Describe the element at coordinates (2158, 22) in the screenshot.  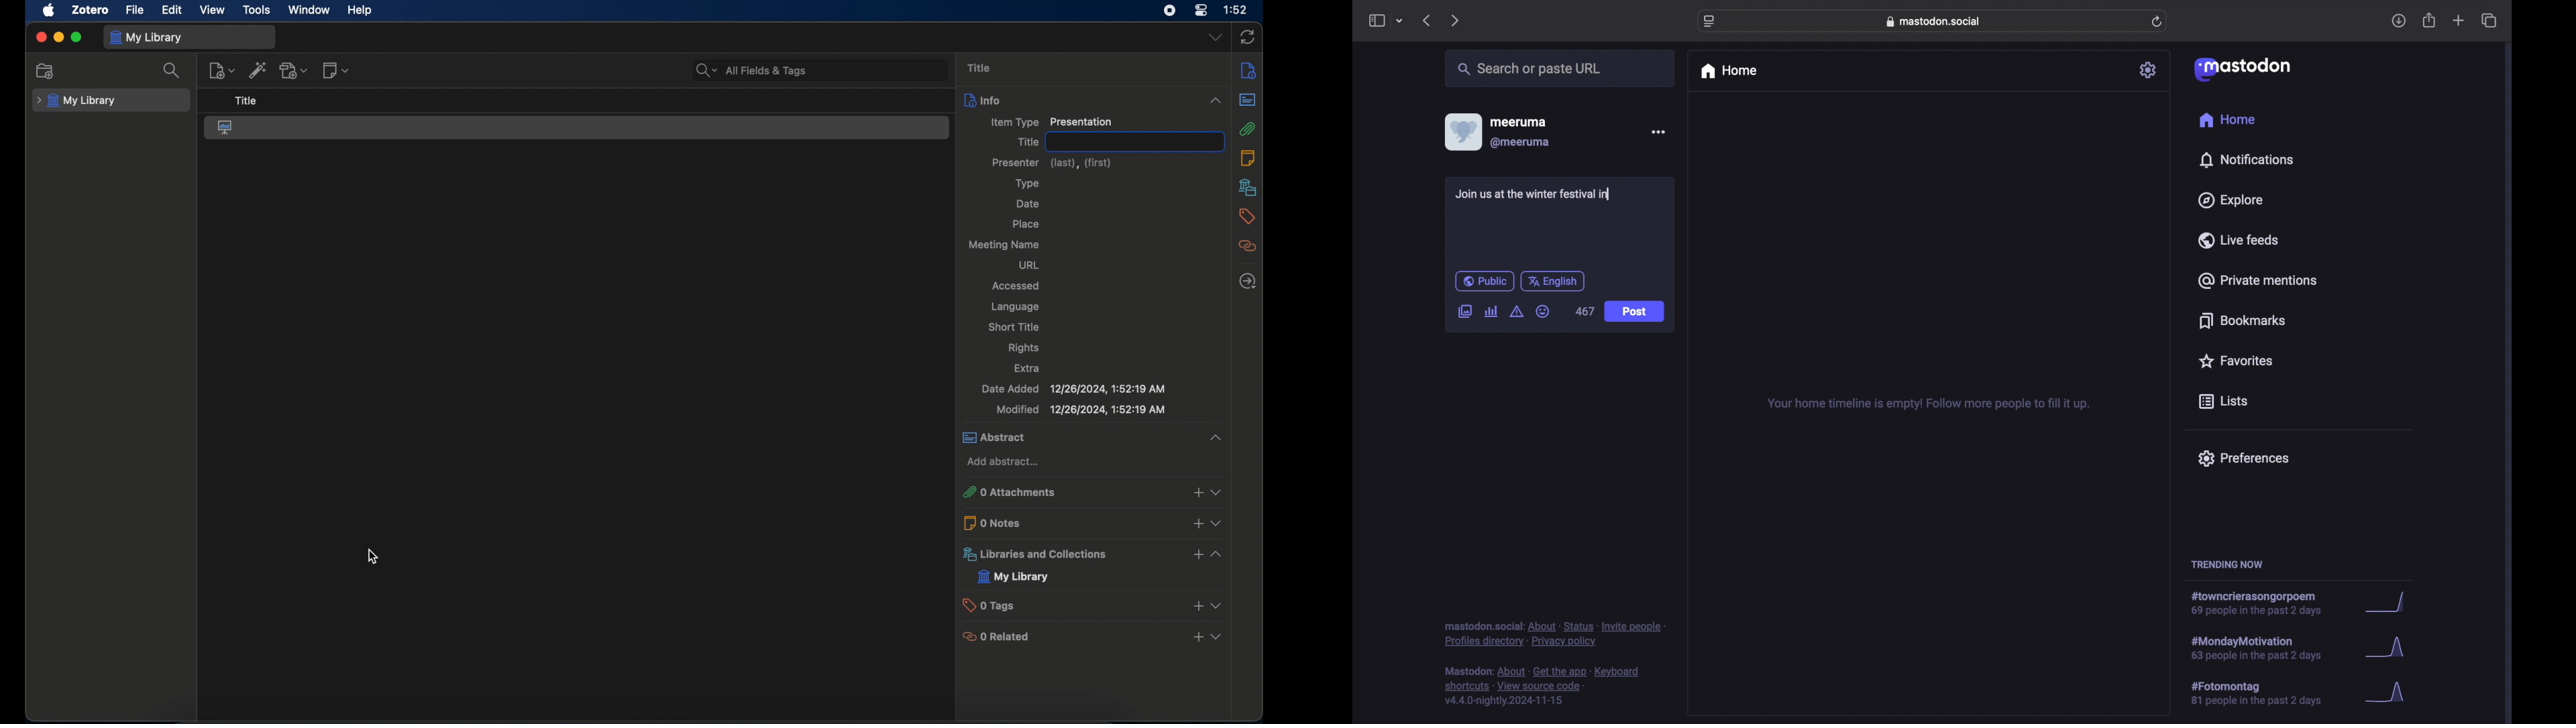
I see `refresh` at that location.